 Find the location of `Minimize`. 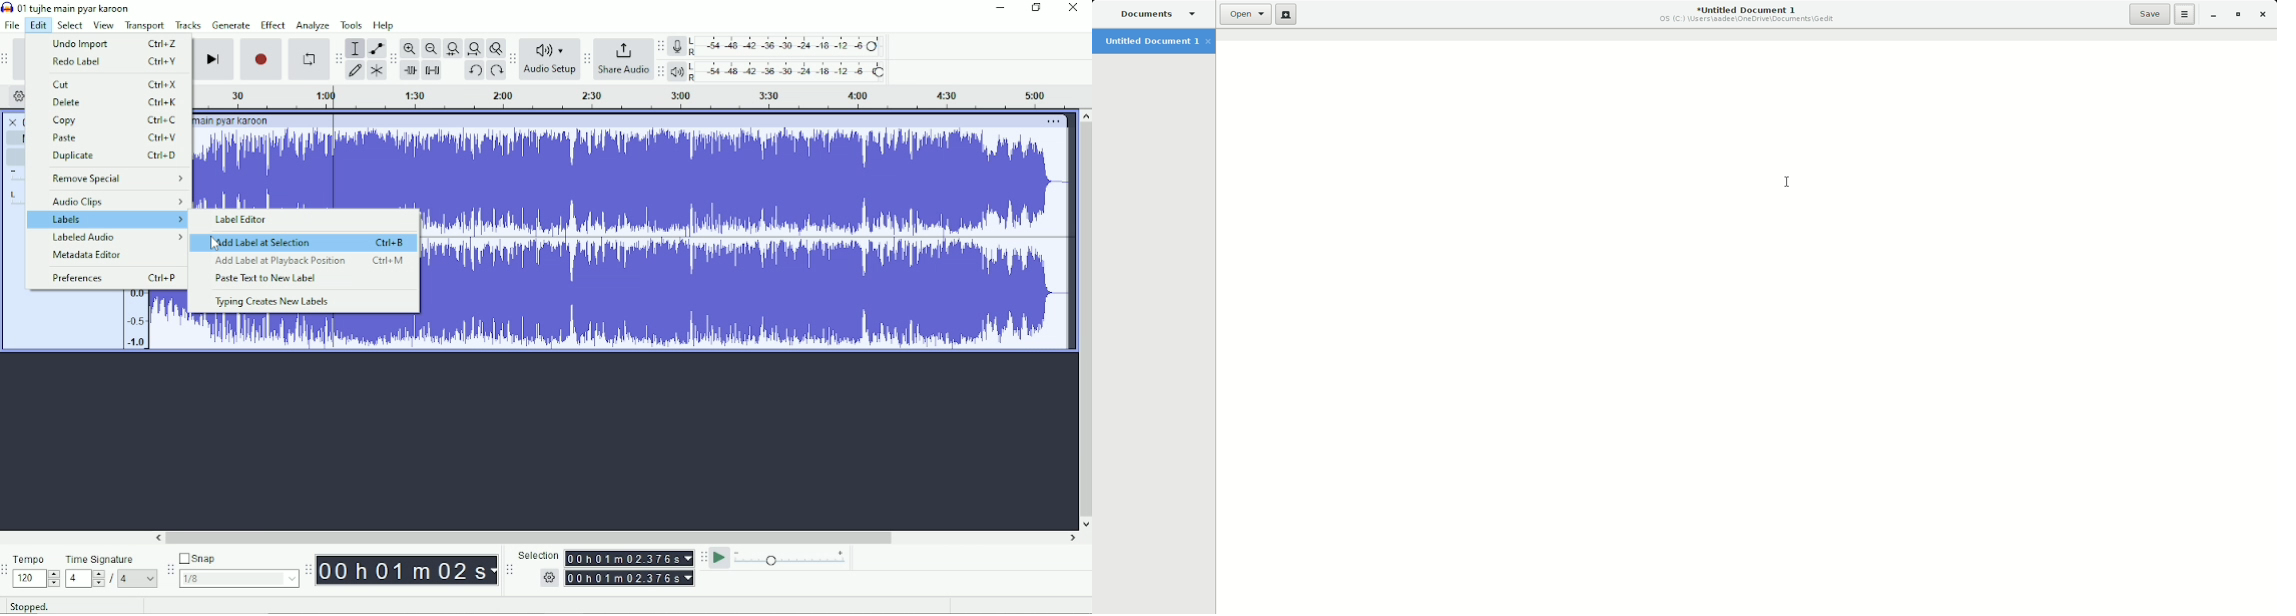

Minimize is located at coordinates (2209, 15).